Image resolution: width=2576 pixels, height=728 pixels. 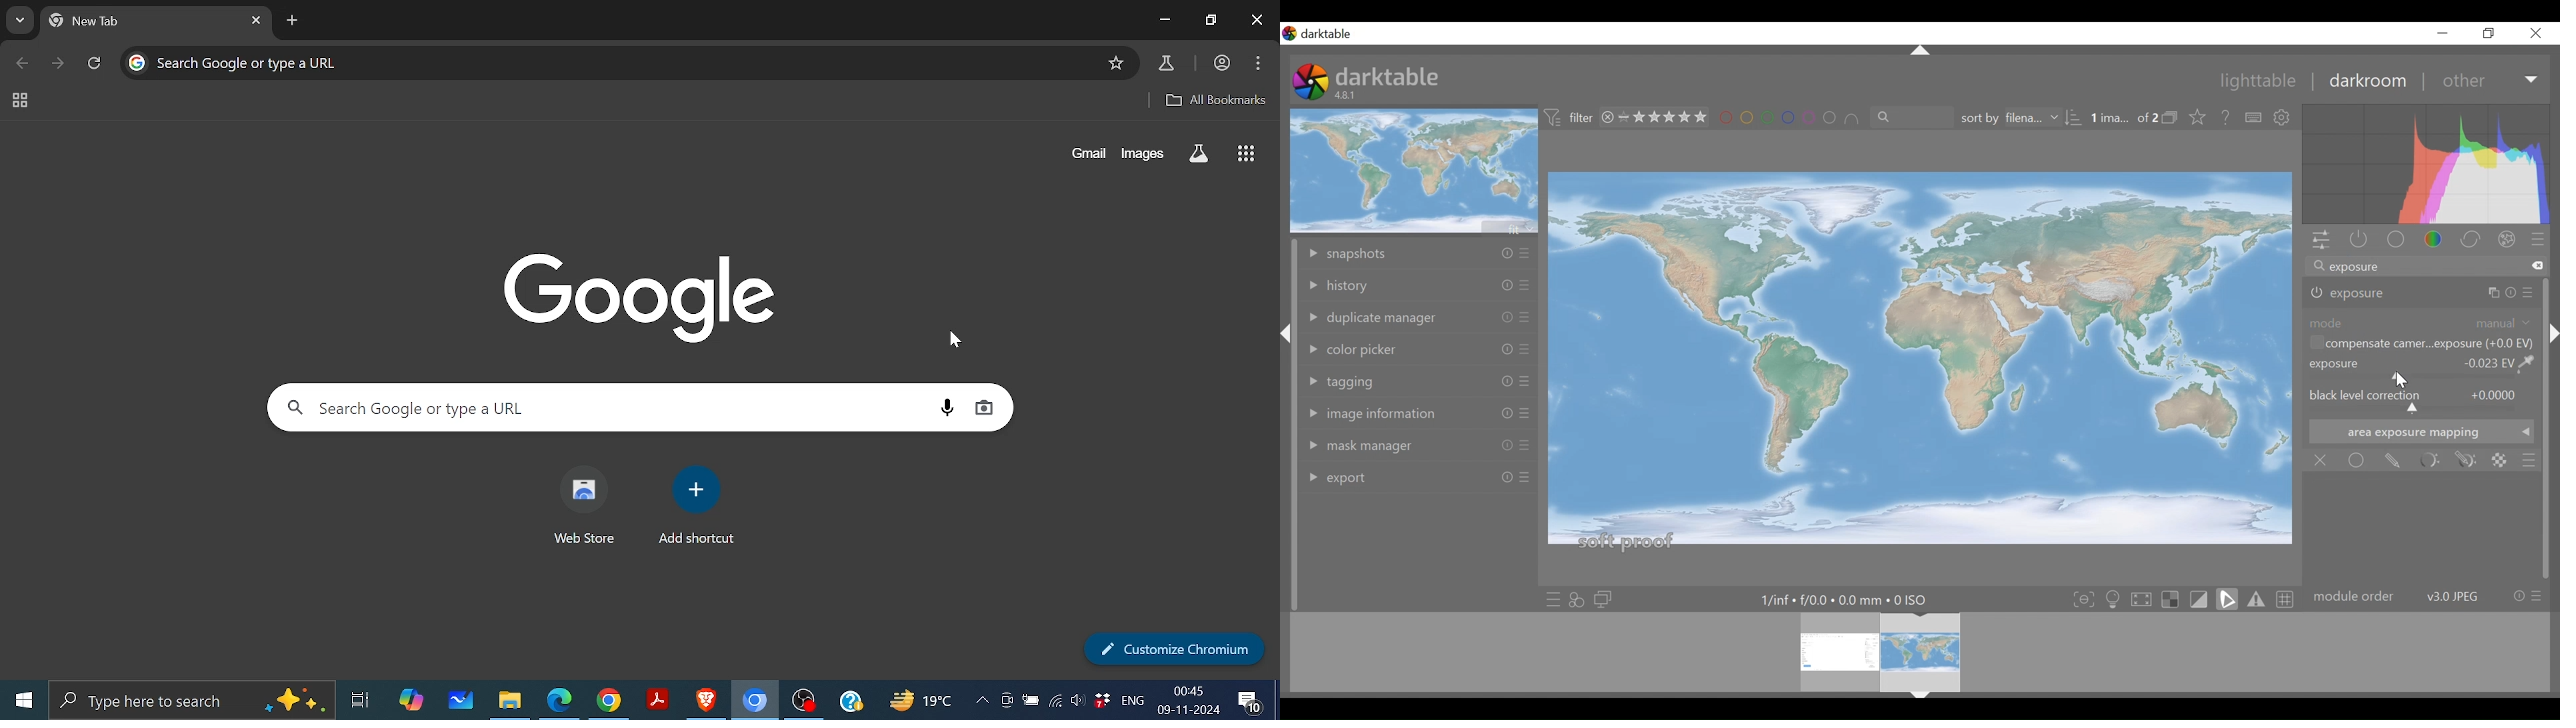 I want to click on Current tab, so click(x=143, y=21).